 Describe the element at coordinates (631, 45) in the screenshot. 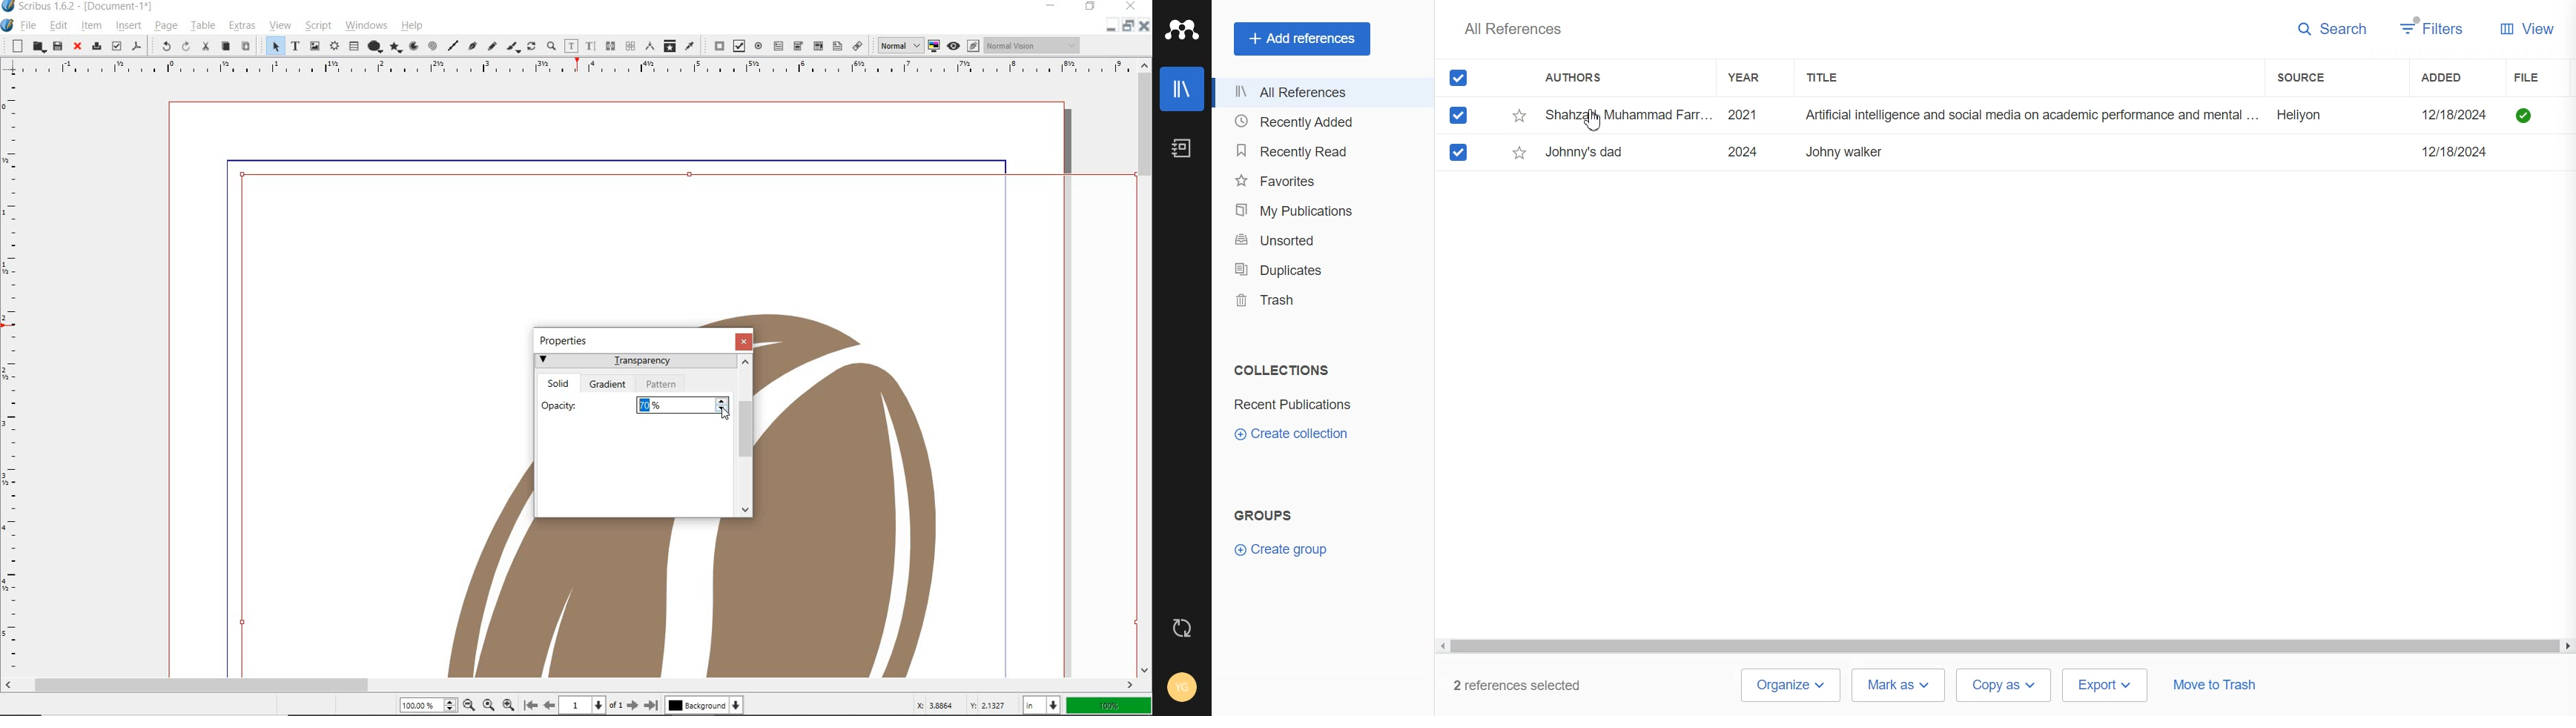

I see `unlink text frames` at that location.